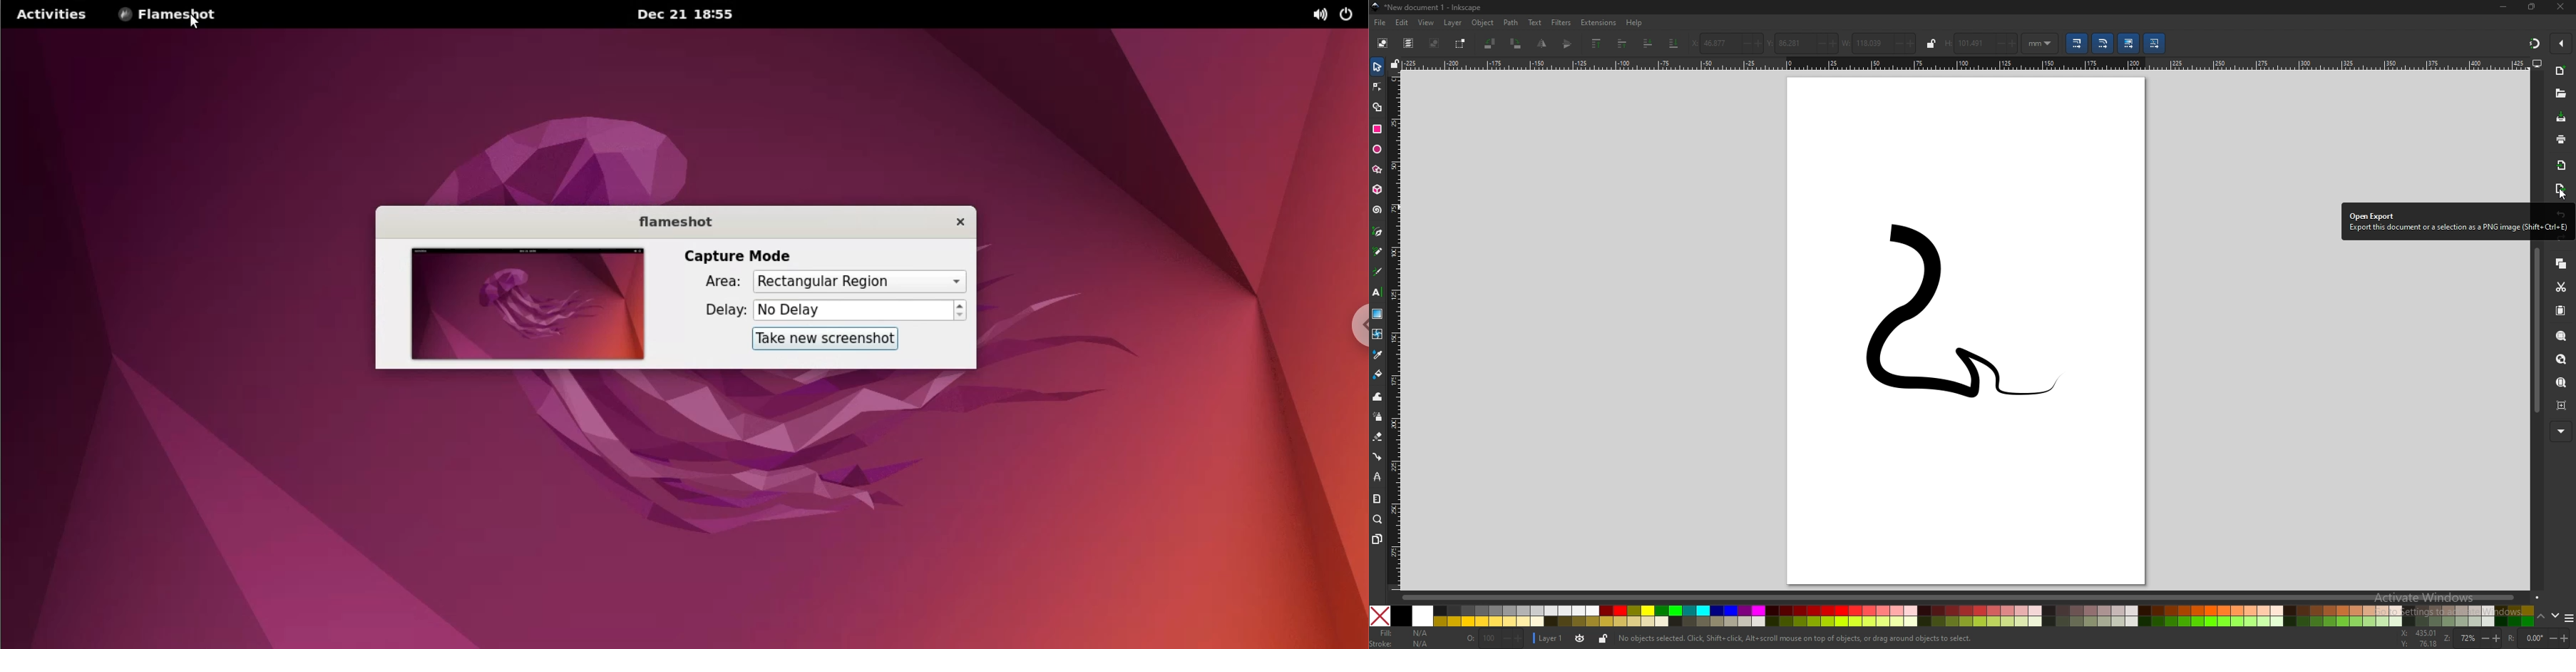  I want to click on opacity, so click(1495, 639).